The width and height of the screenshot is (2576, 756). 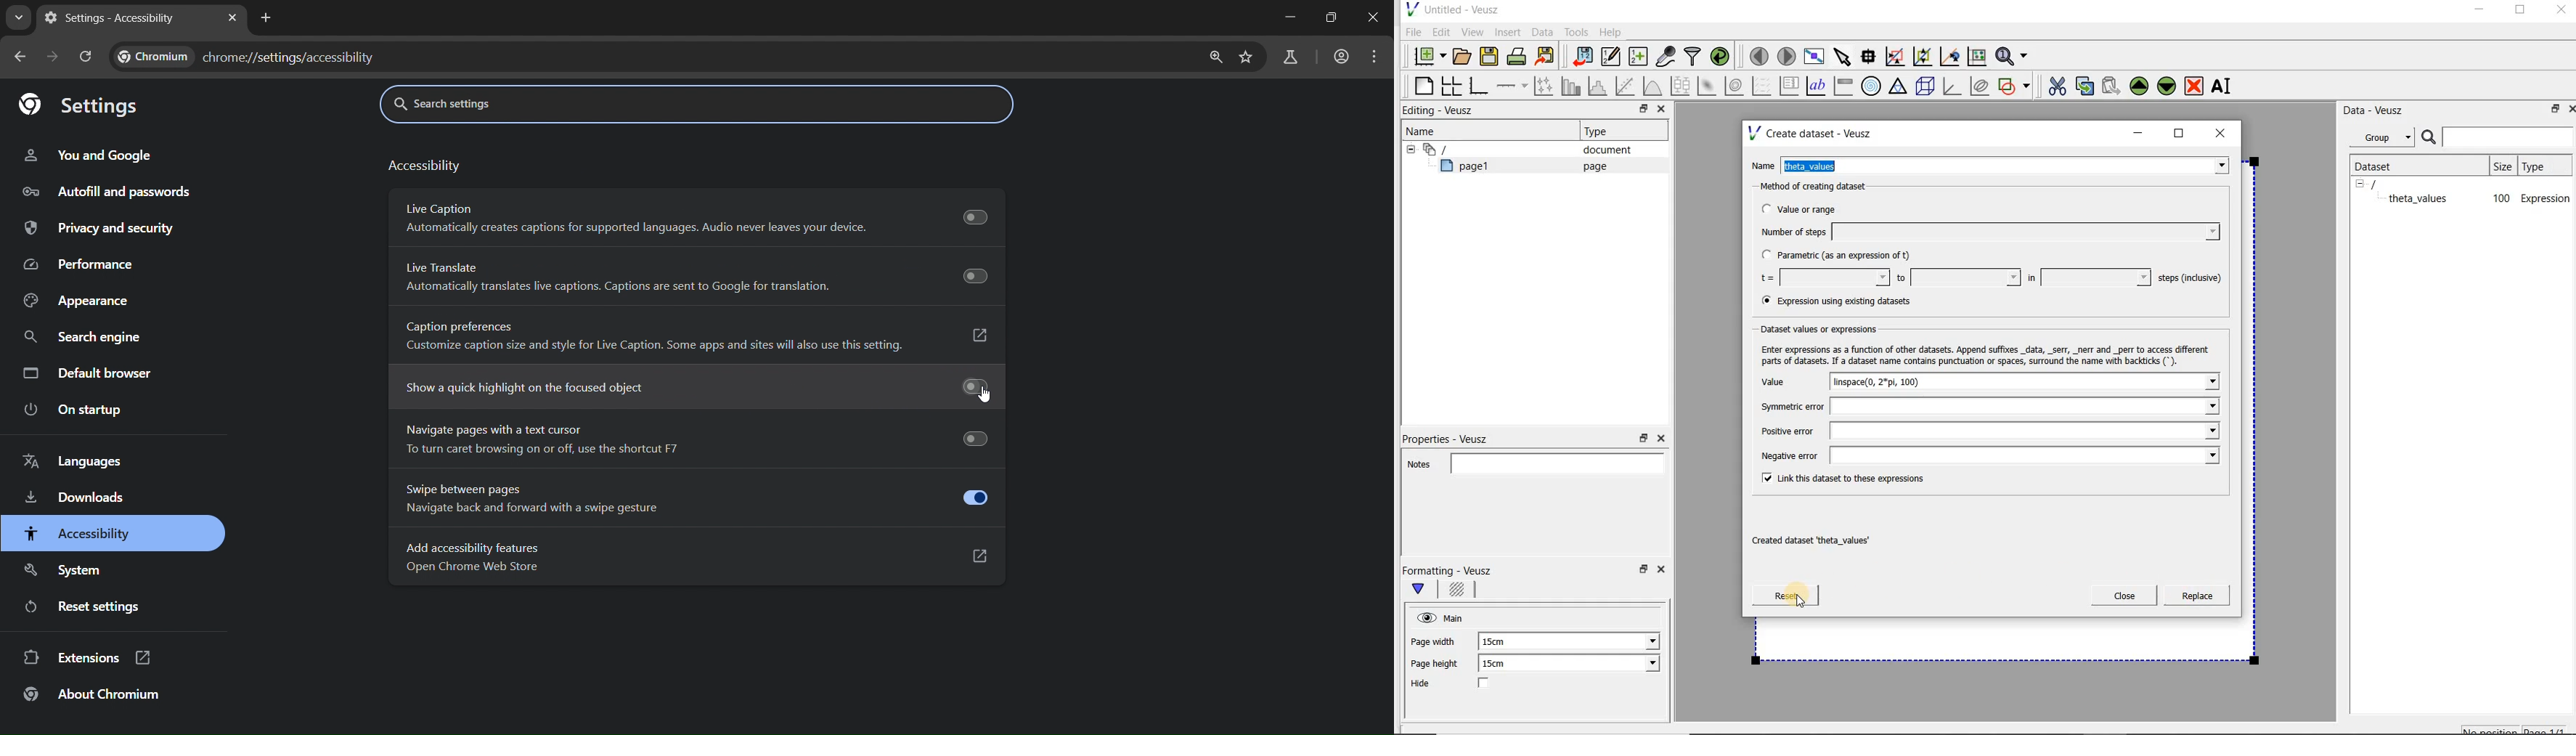 I want to click on Toggle, so click(x=974, y=386).